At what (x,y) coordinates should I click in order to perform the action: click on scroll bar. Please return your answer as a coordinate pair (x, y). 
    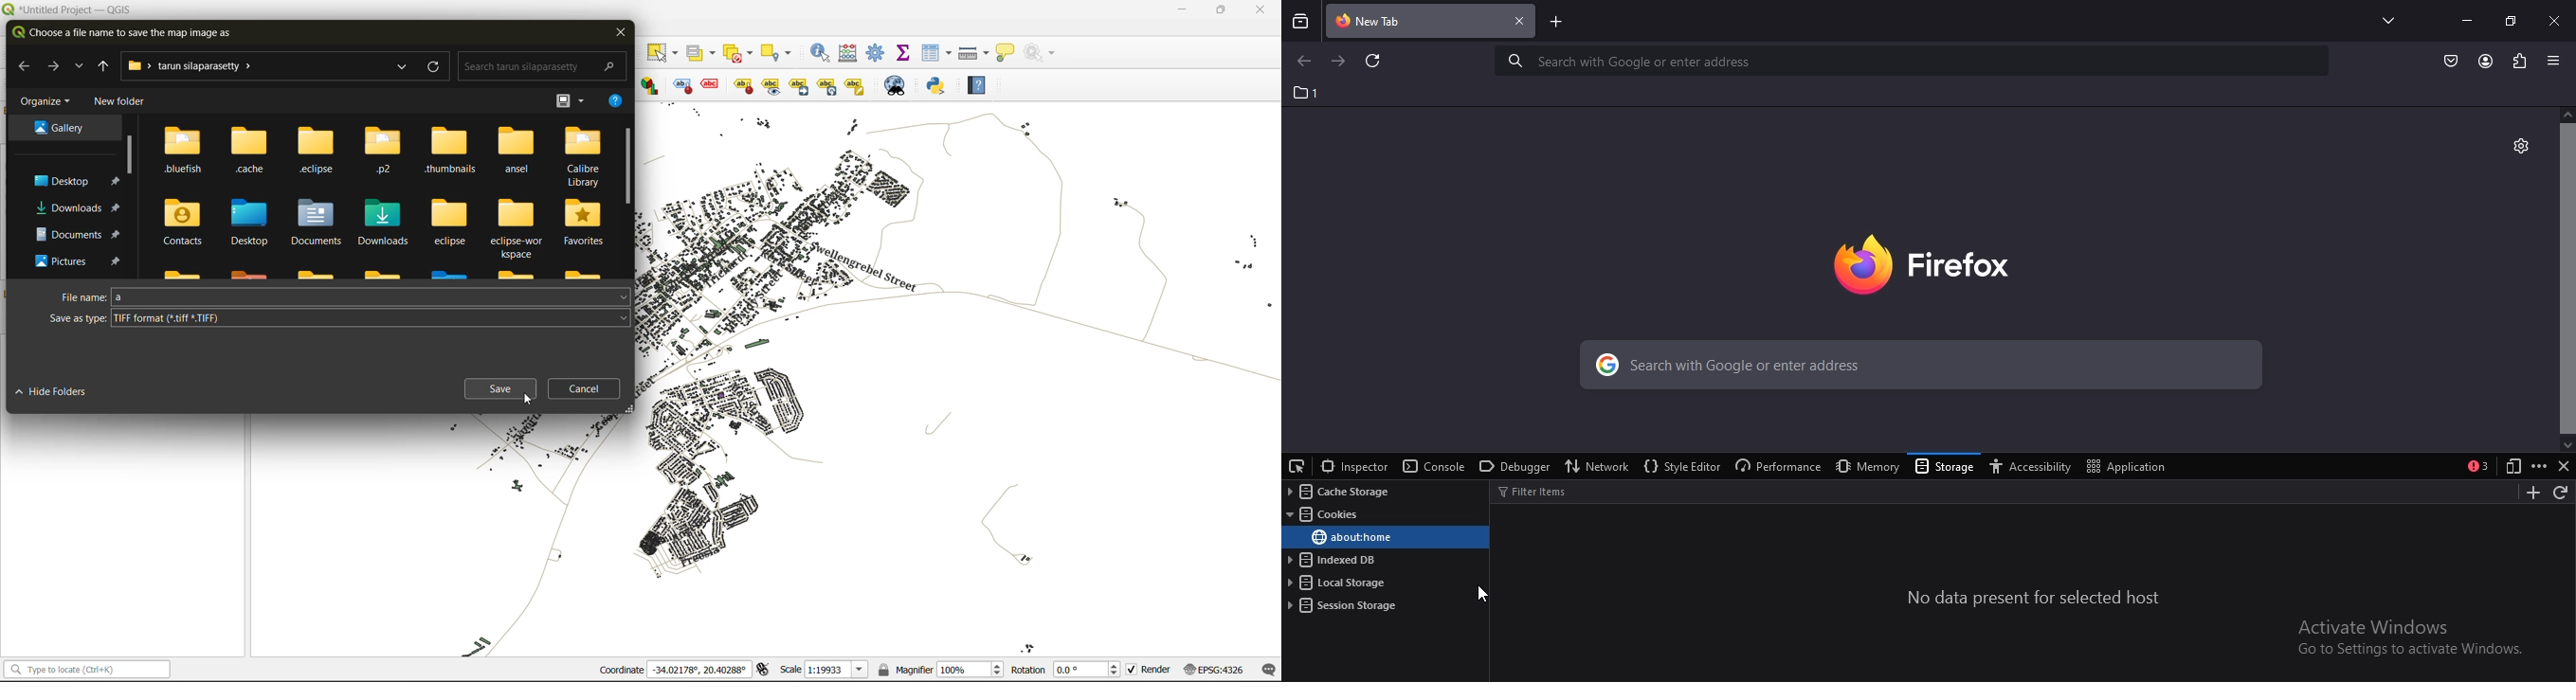
    Looking at the image, I should click on (2567, 278).